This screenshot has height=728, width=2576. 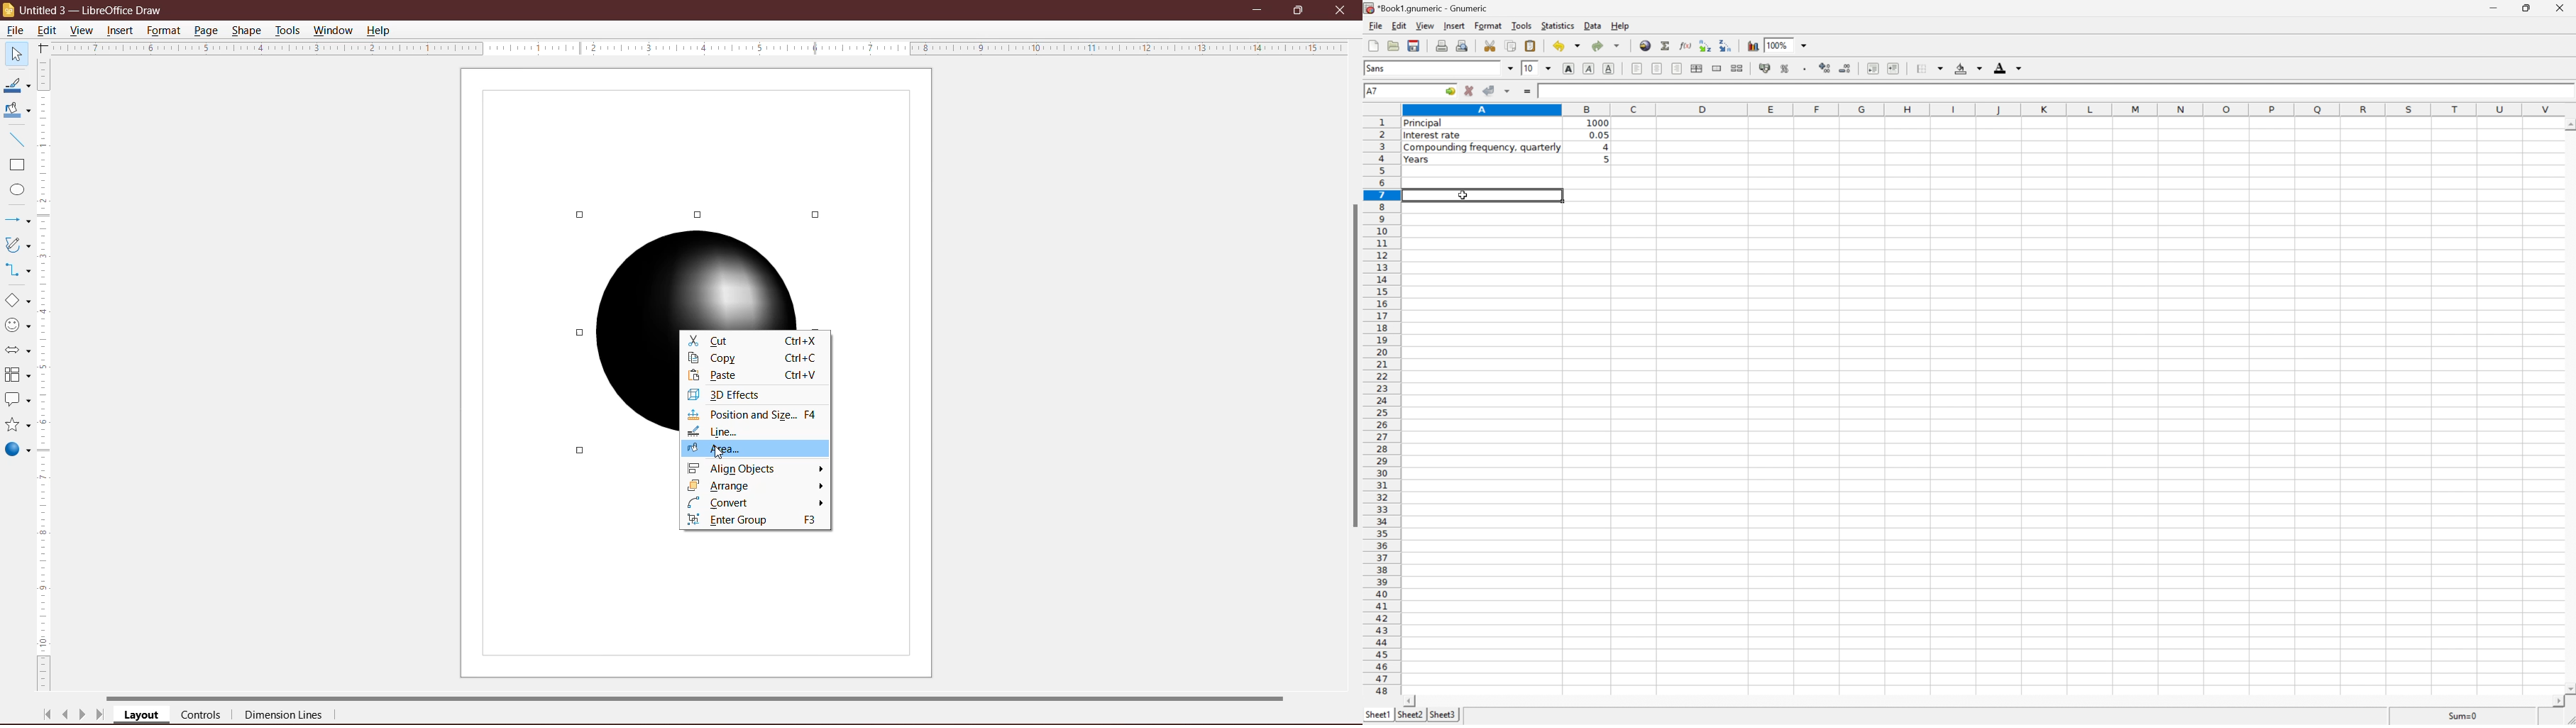 I want to click on Format, so click(x=163, y=31).